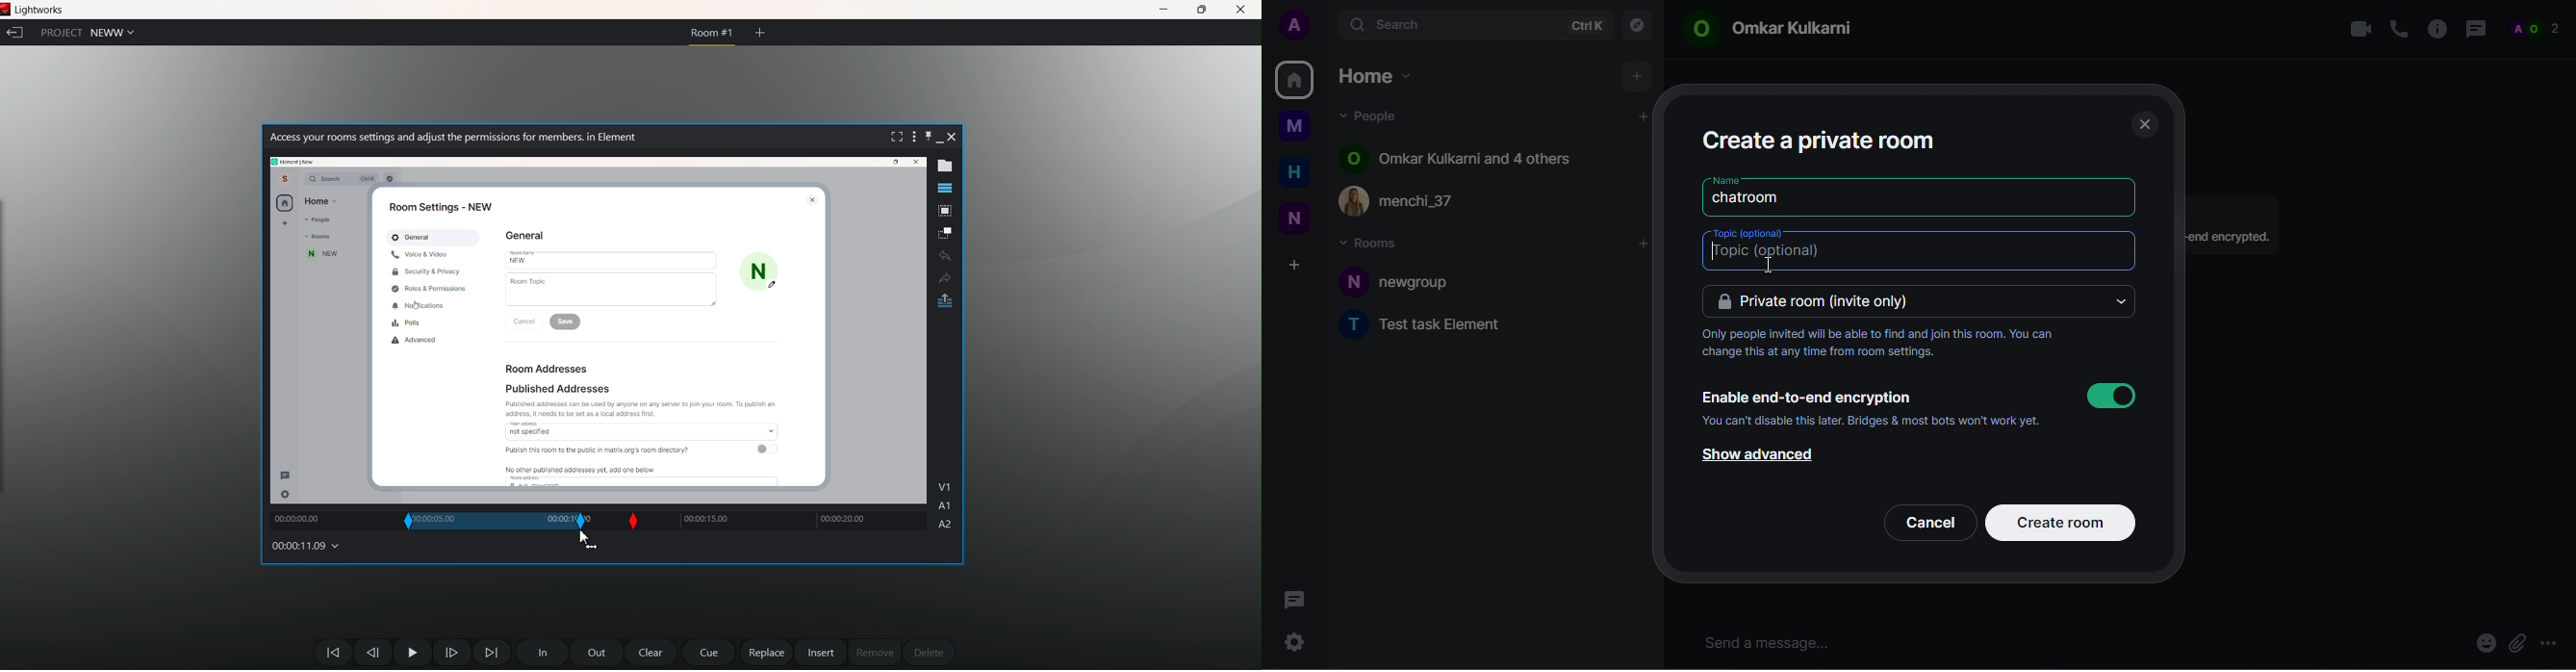 The width and height of the screenshot is (2576, 672). I want to click on [£] menchi_37, so click(1414, 201).